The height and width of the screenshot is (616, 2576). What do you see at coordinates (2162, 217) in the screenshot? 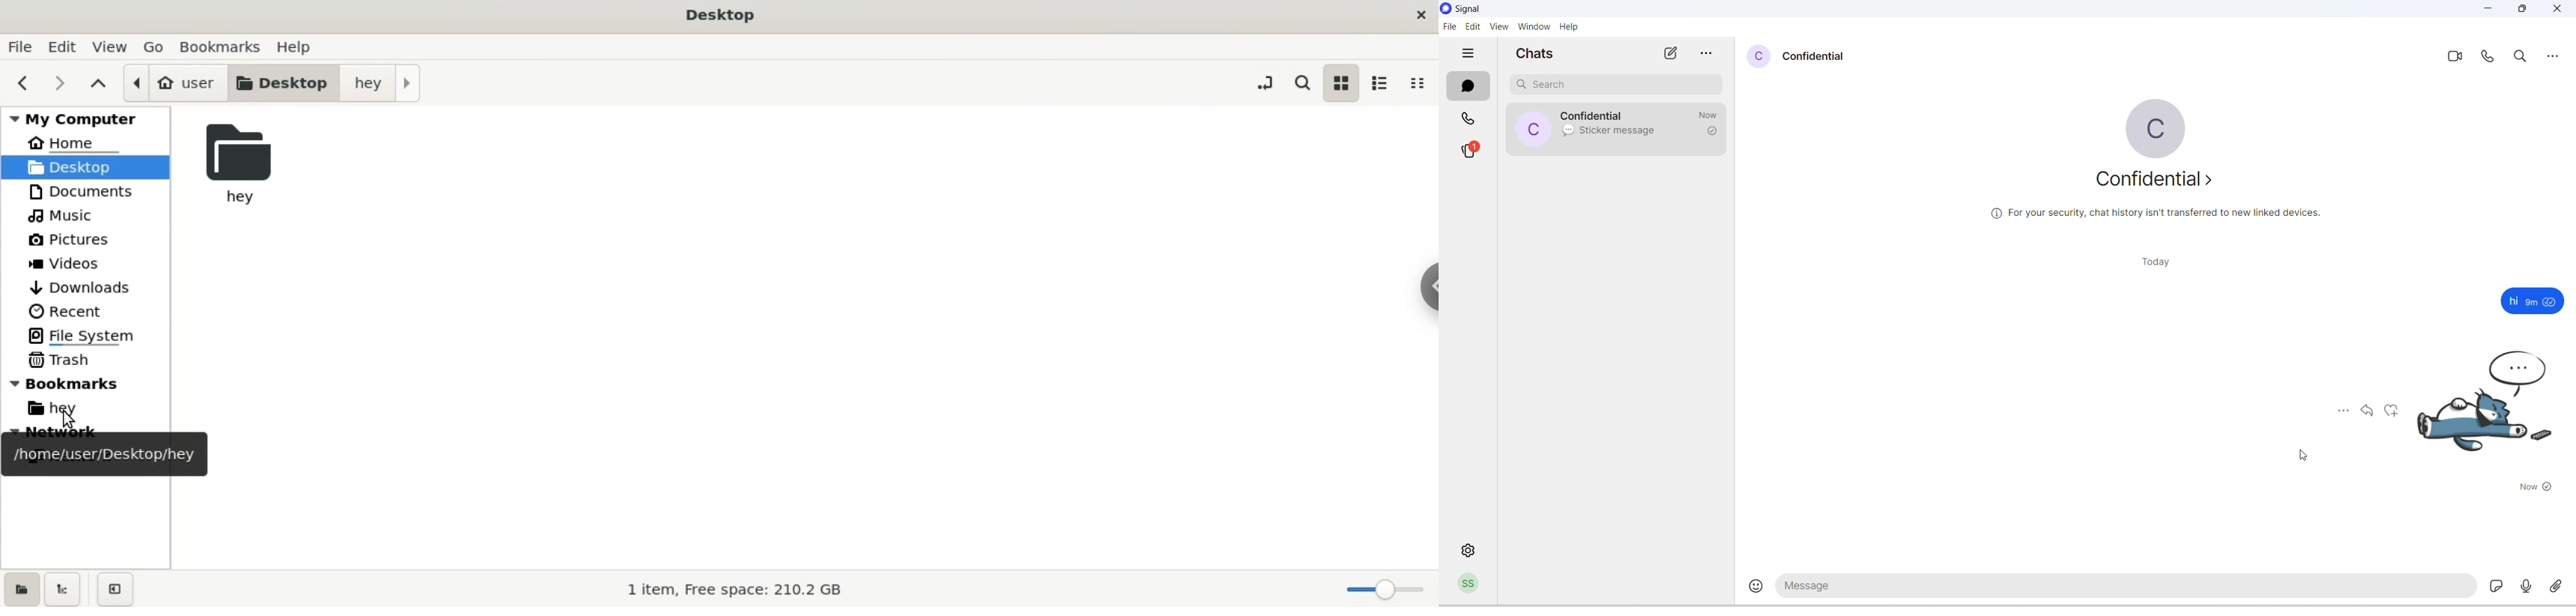
I see `security related text` at bounding box center [2162, 217].